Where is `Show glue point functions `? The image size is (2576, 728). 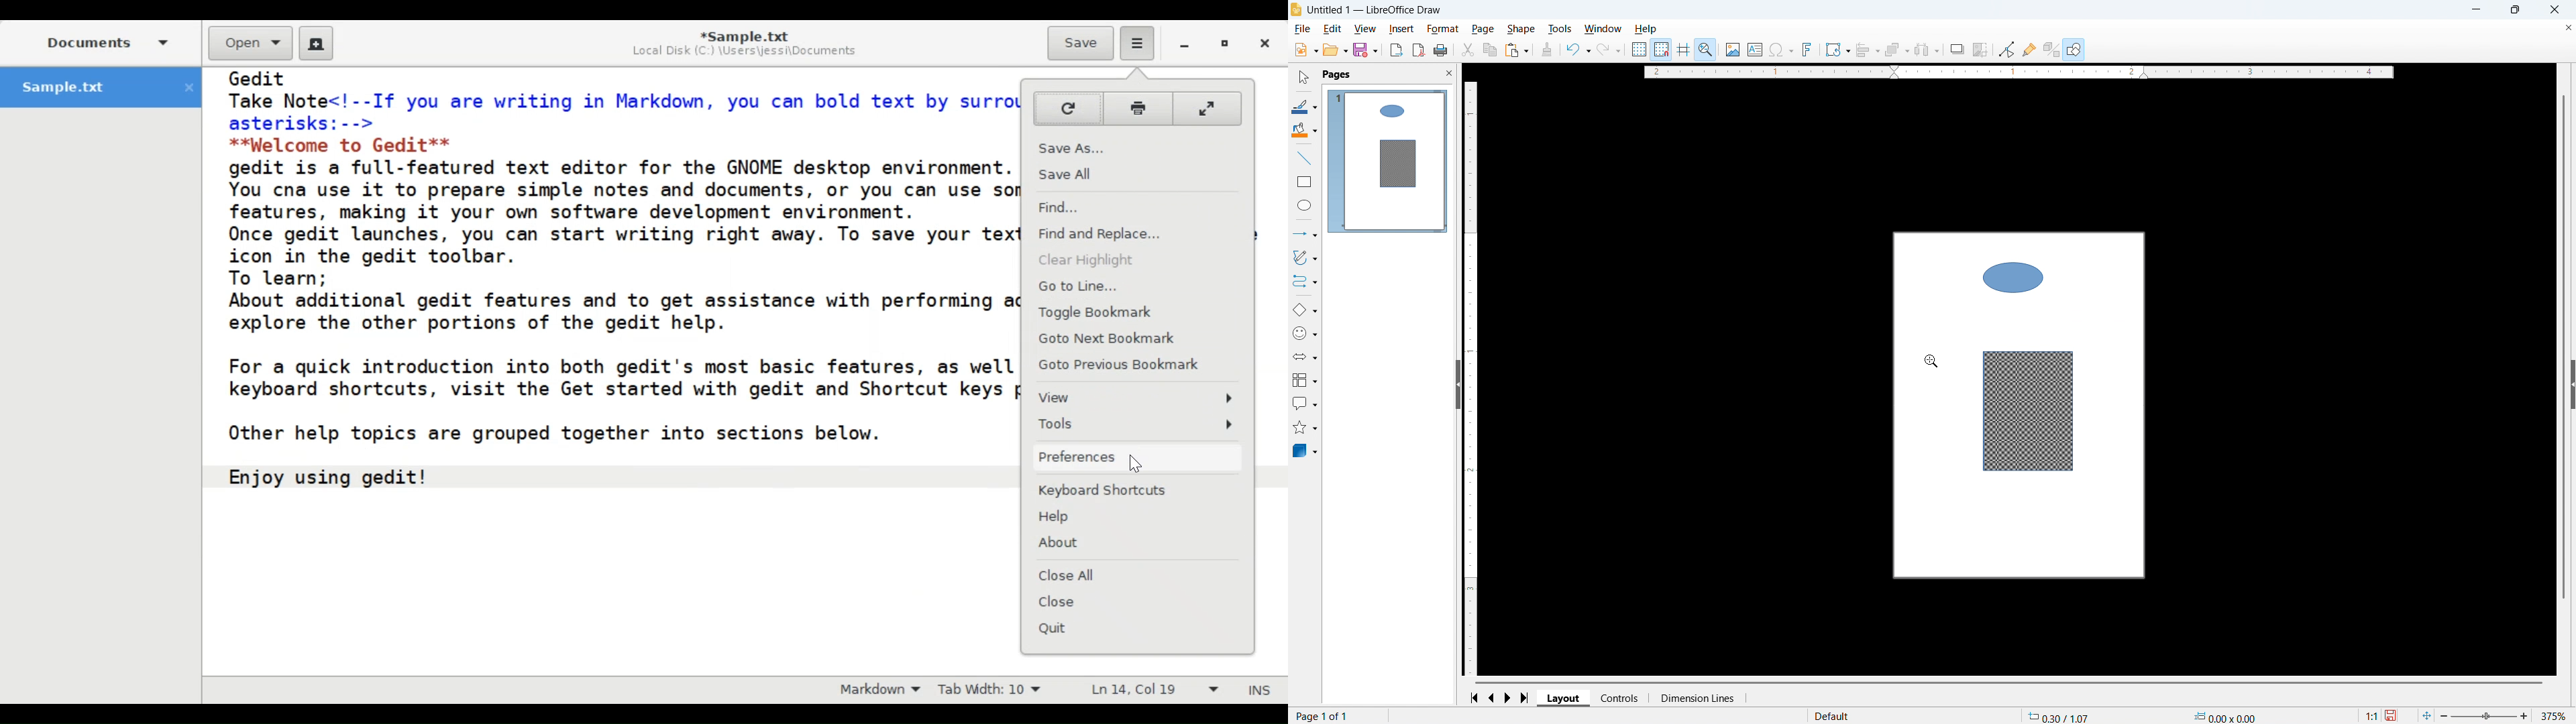 Show glue point functions  is located at coordinates (2029, 50).